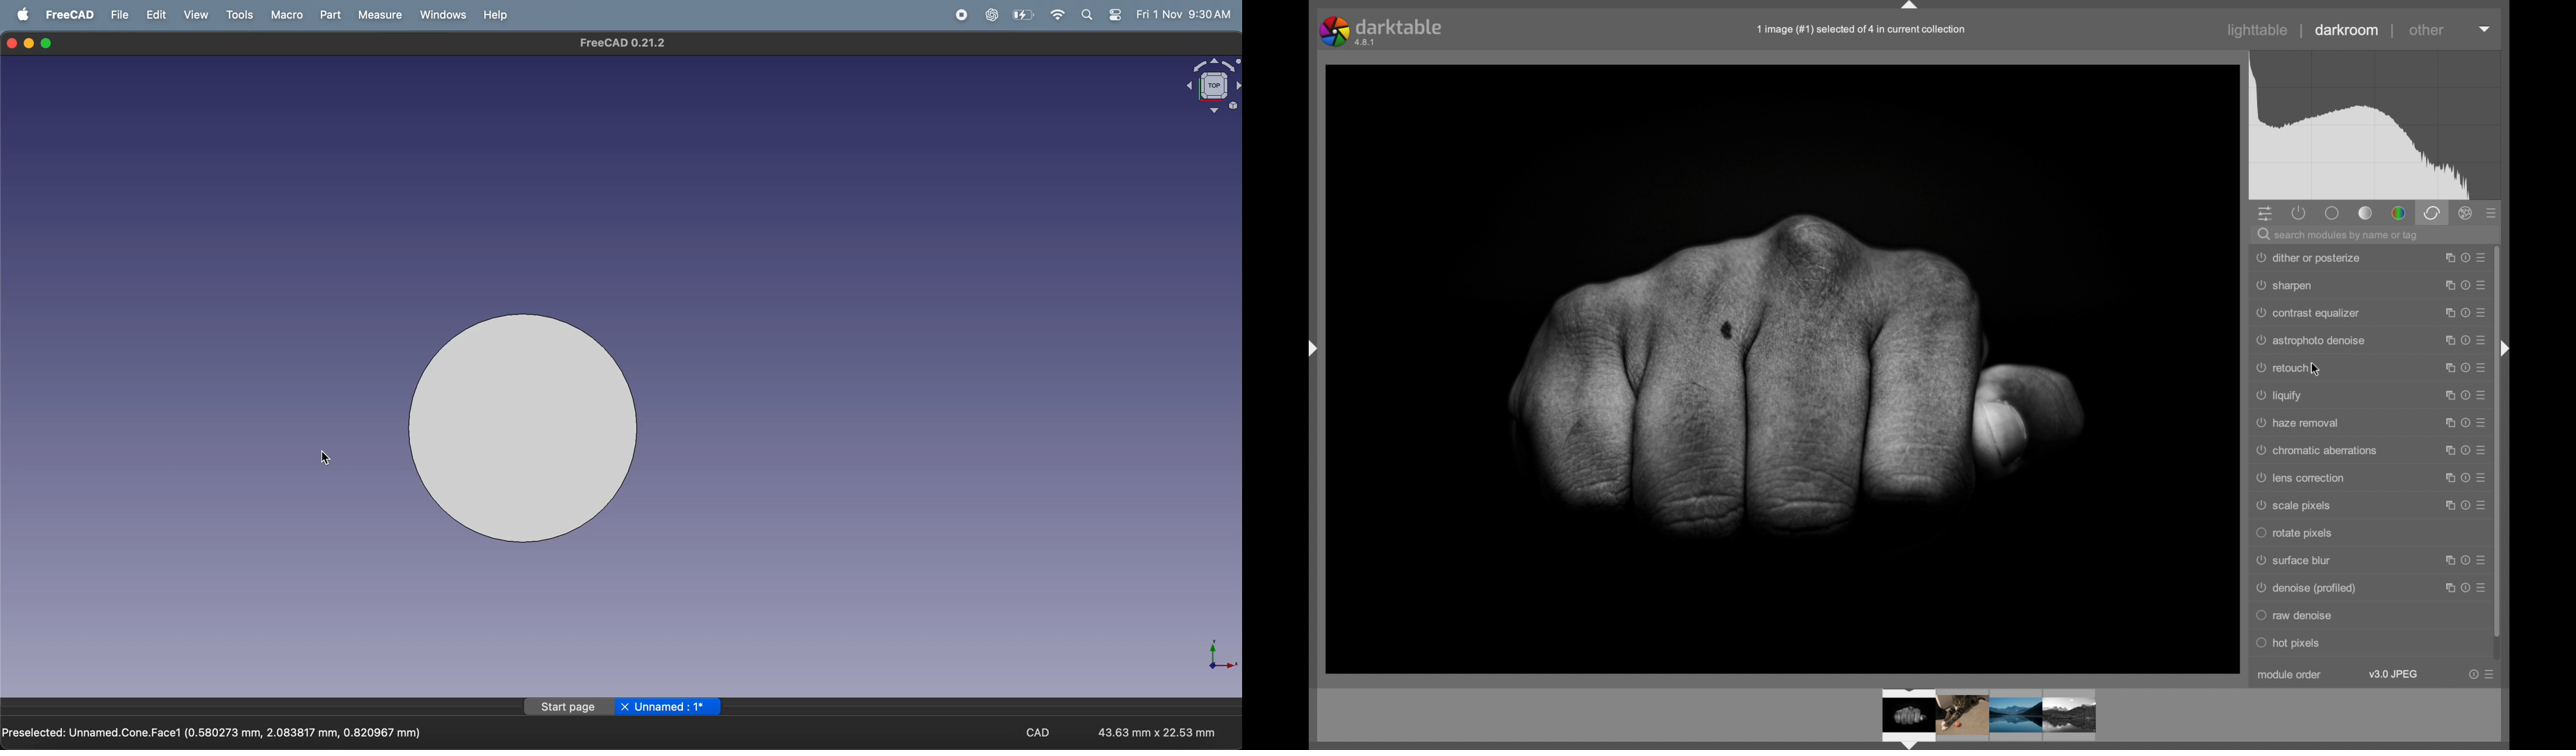 This screenshot has height=756, width=2576. I want to click on minimize, so click(30, 42).